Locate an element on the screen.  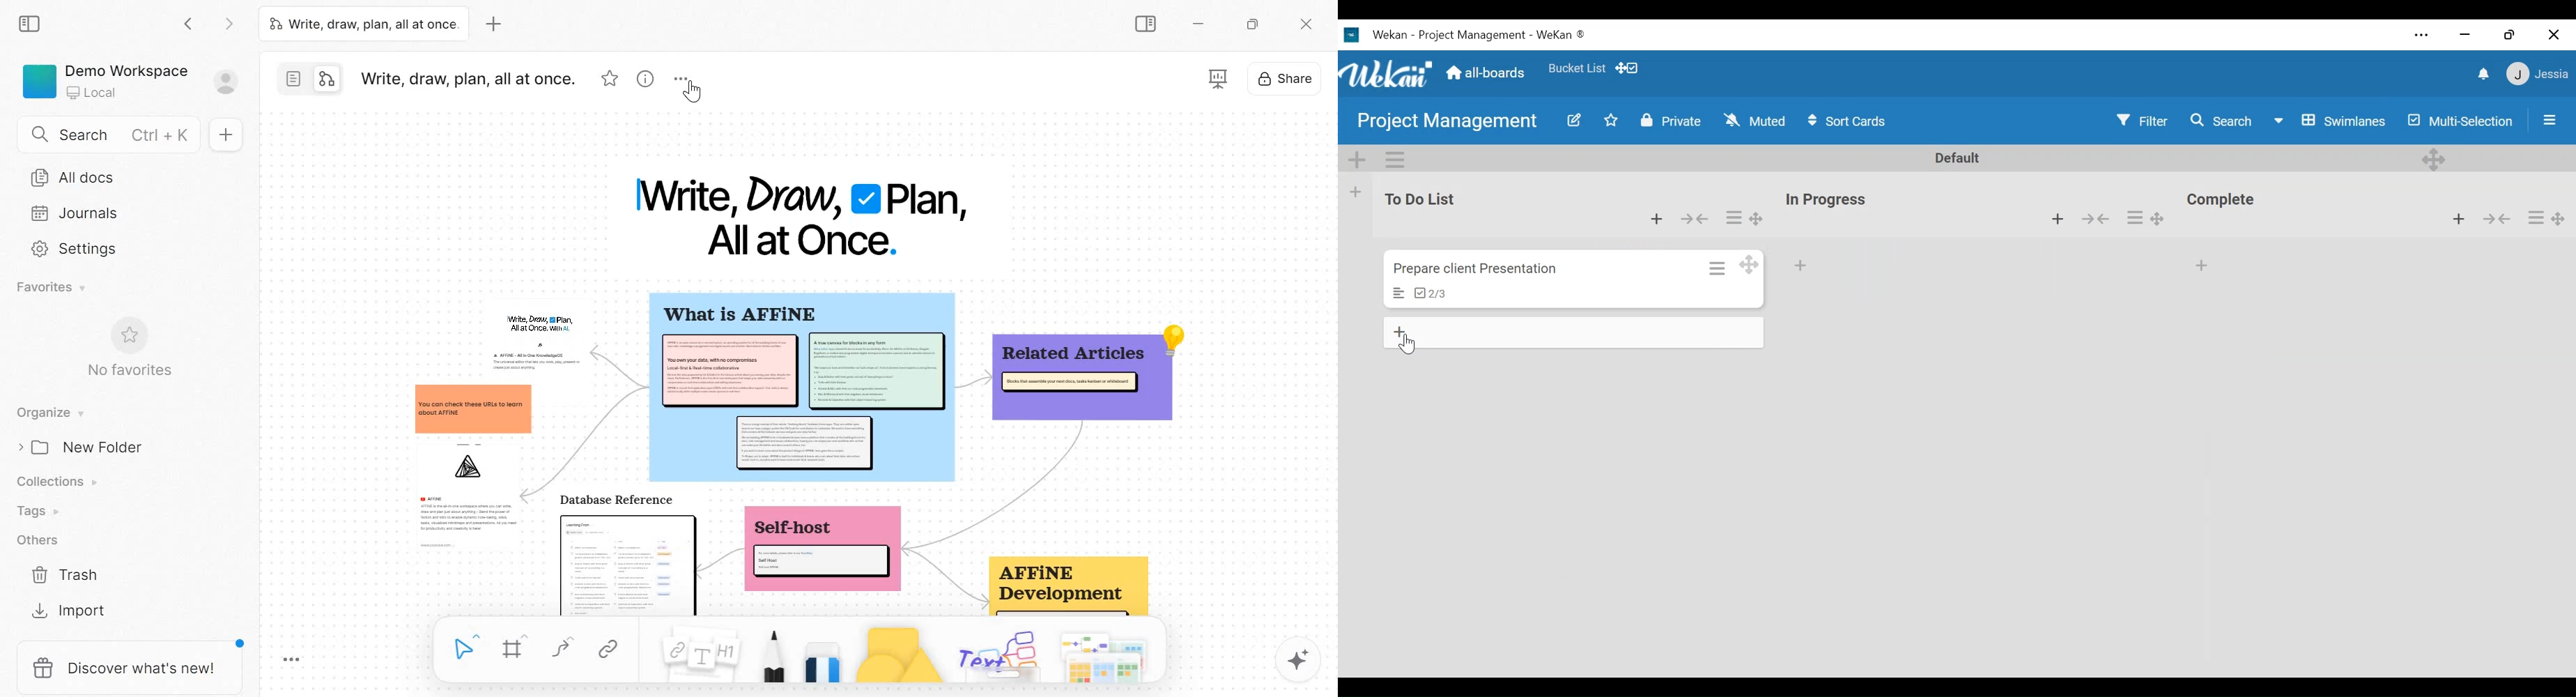
 templates is located at coordinates (1103, 656).